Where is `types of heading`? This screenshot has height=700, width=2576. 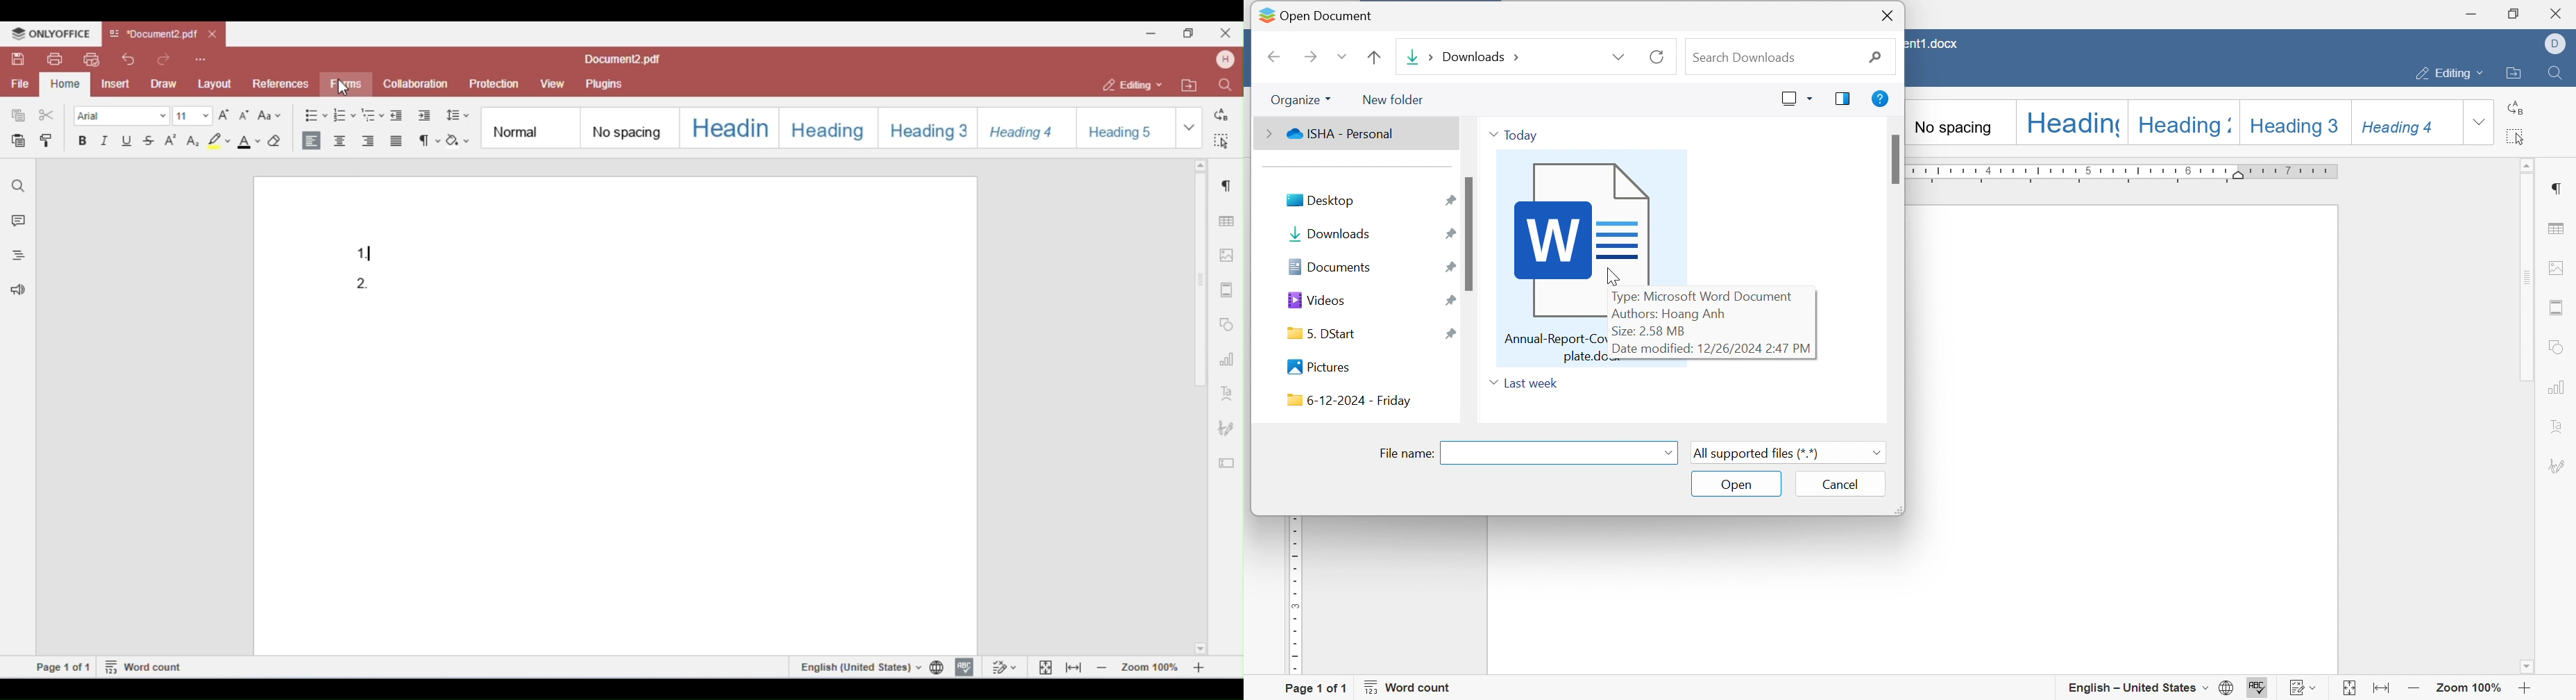 types of heading is located at coordinates (2187, 119).